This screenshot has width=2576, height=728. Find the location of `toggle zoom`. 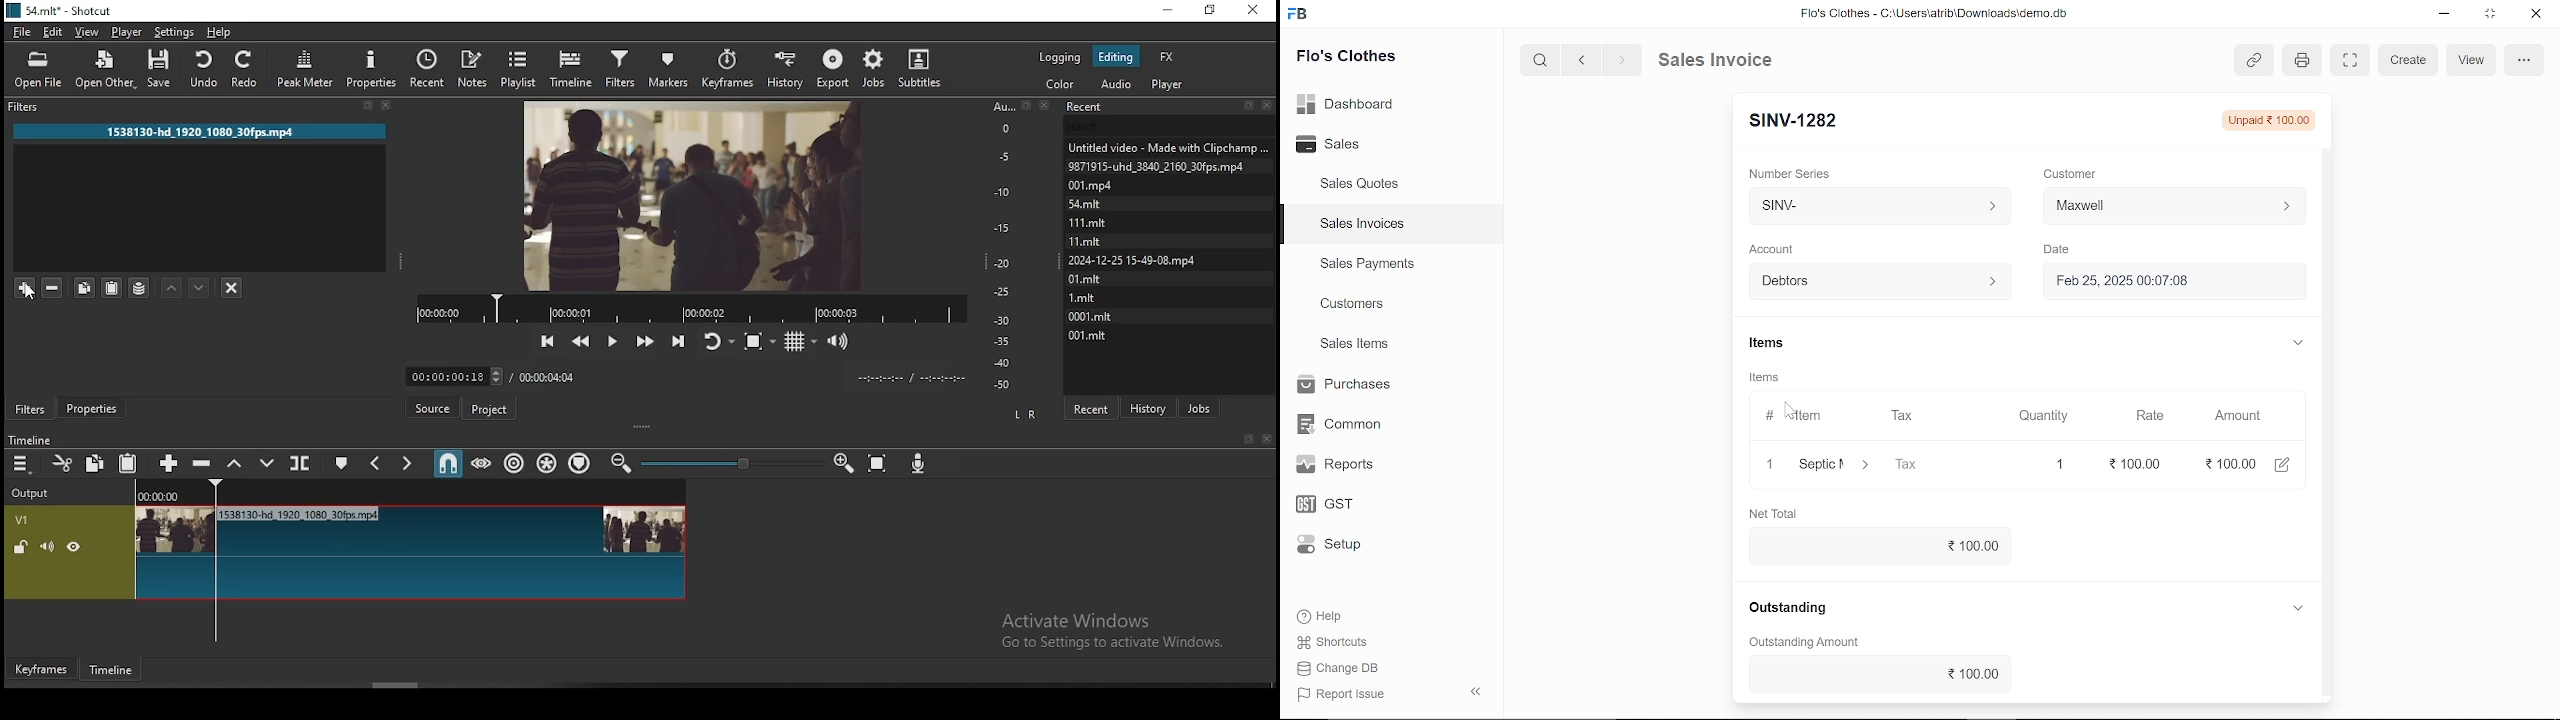

toggle zoom is located at coordinates (759, 339).